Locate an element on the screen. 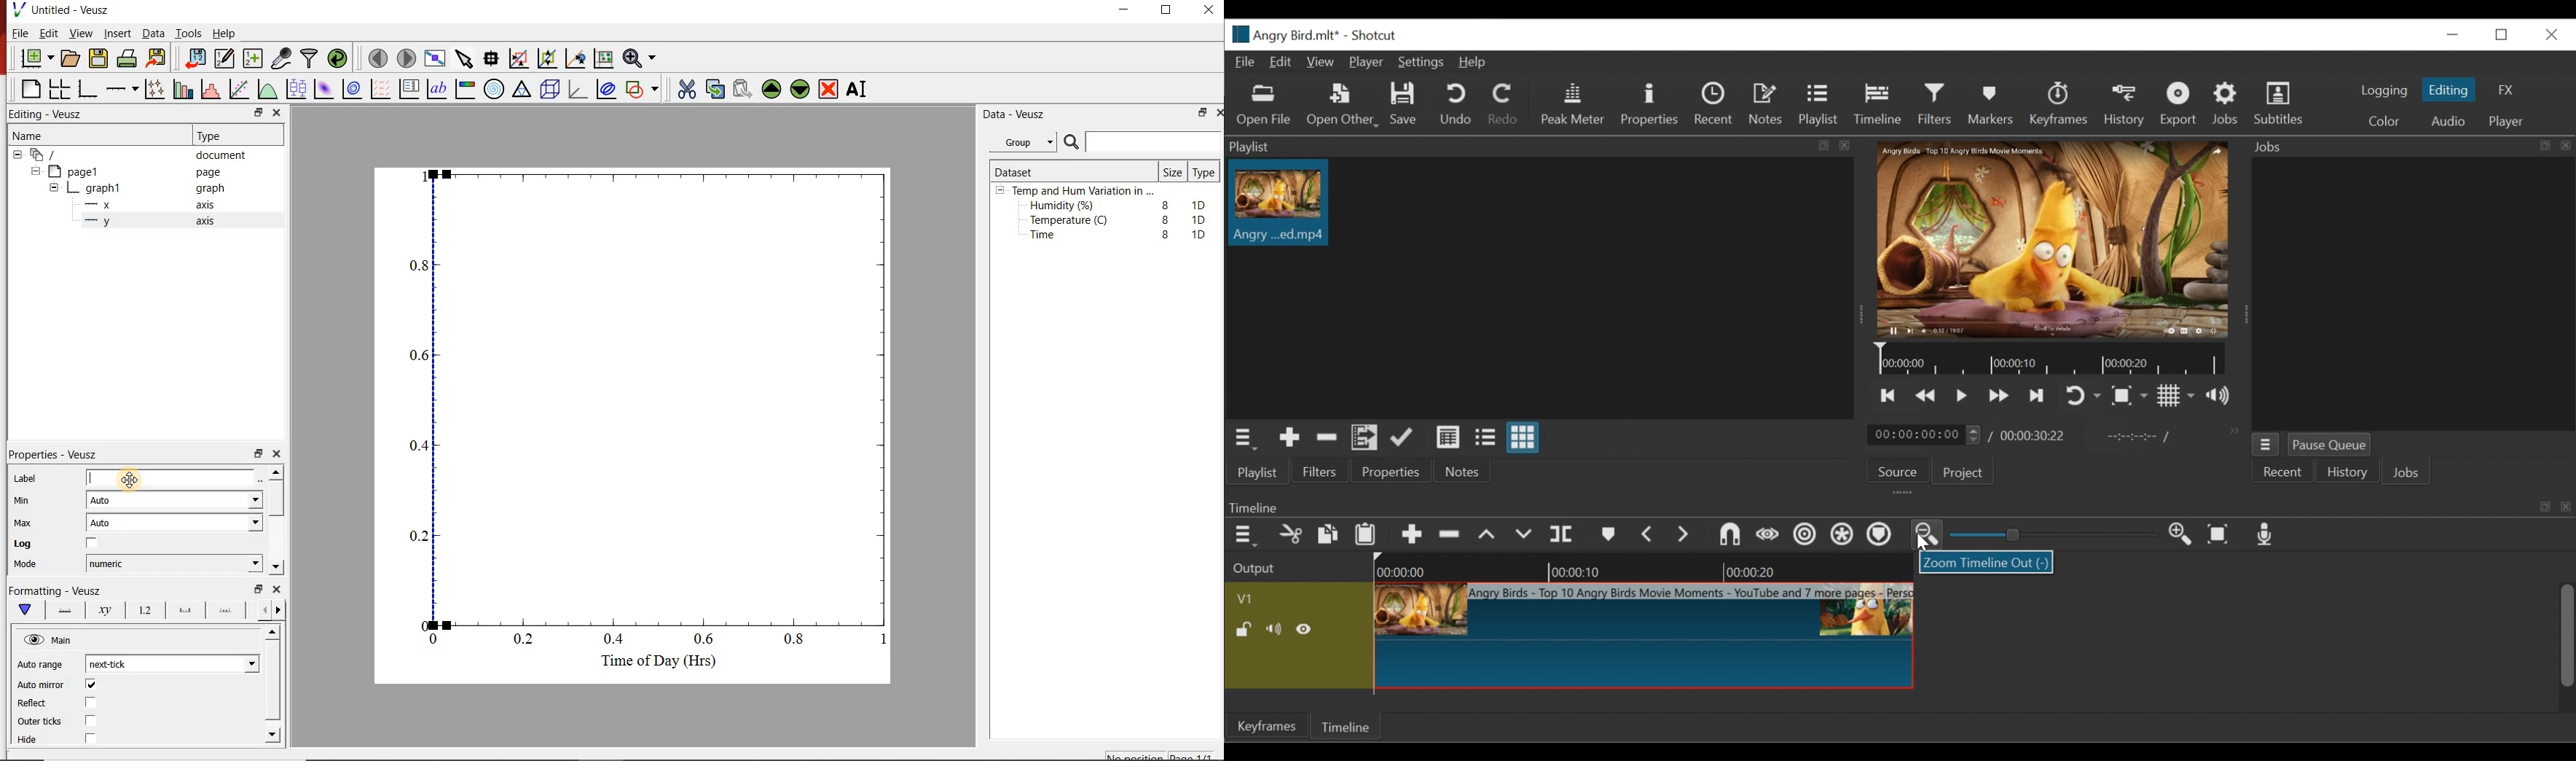 The image size is (2576, 784). Markers is located at coordinates (1991, 104).